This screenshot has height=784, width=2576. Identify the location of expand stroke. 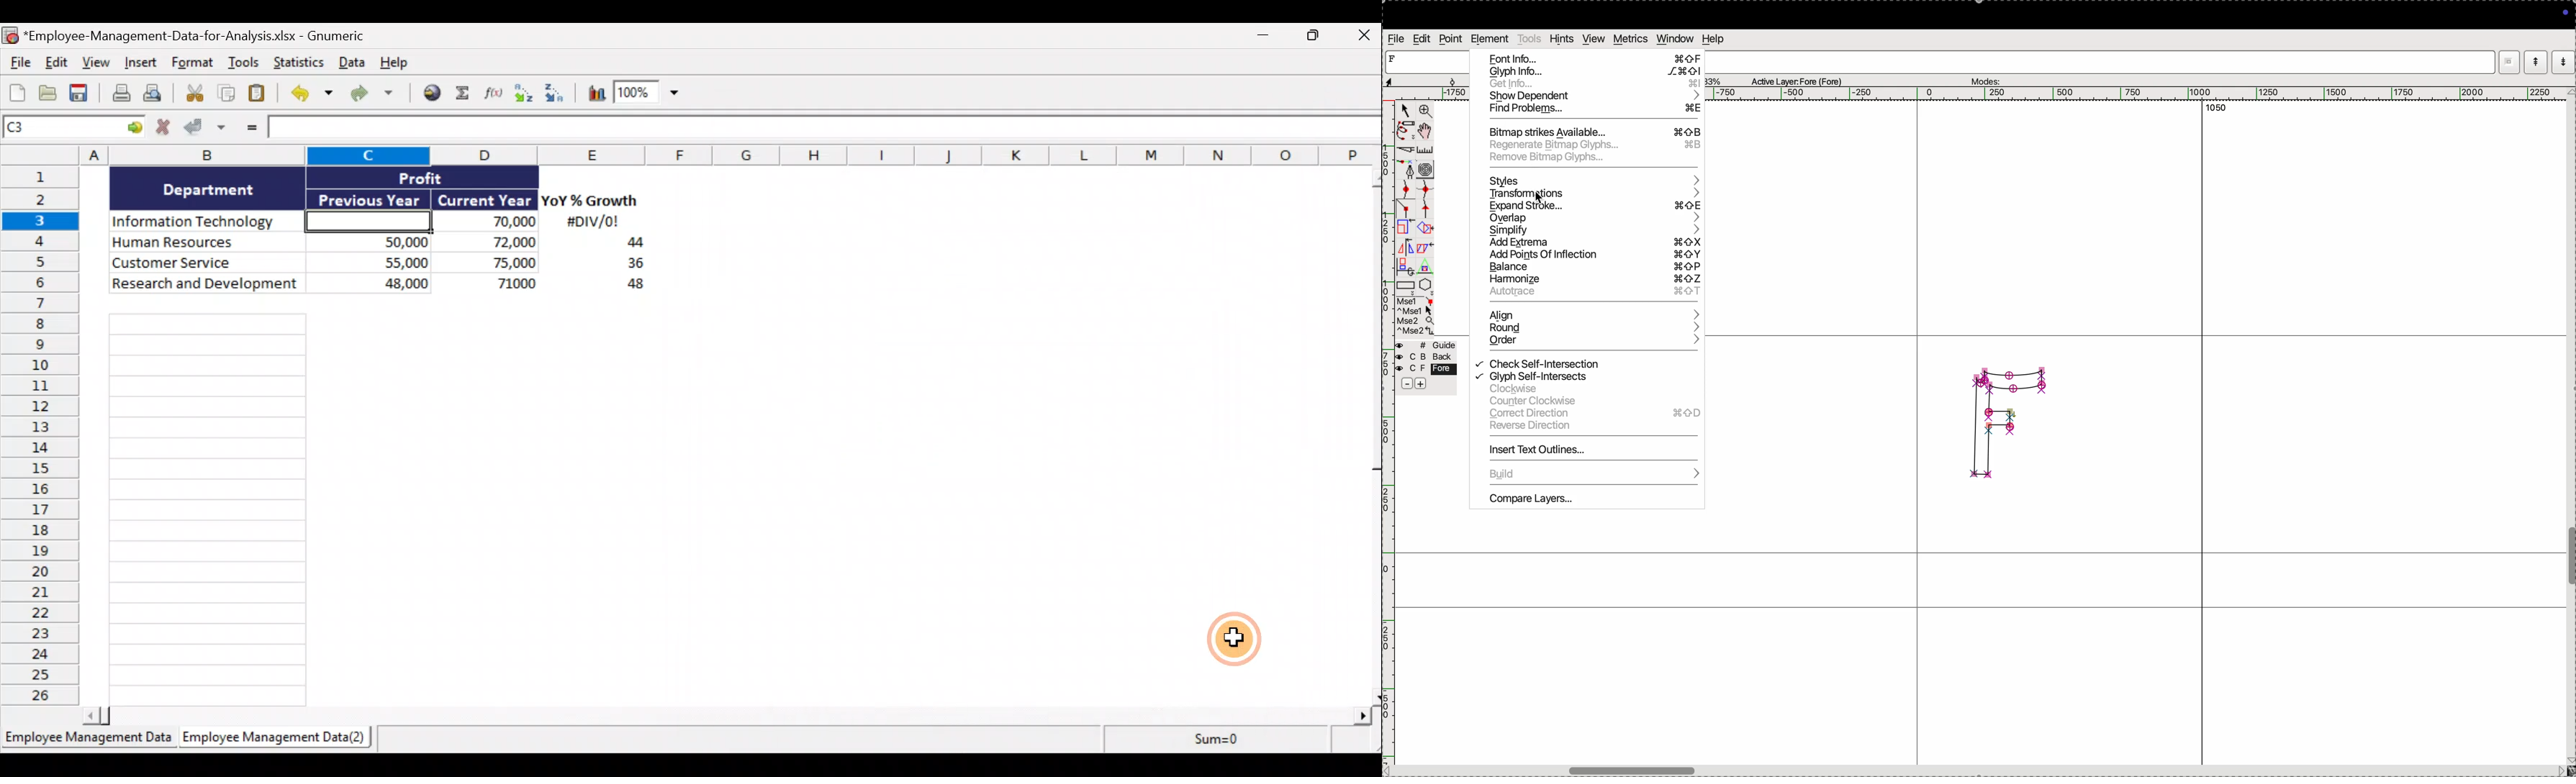
(1597, 206).